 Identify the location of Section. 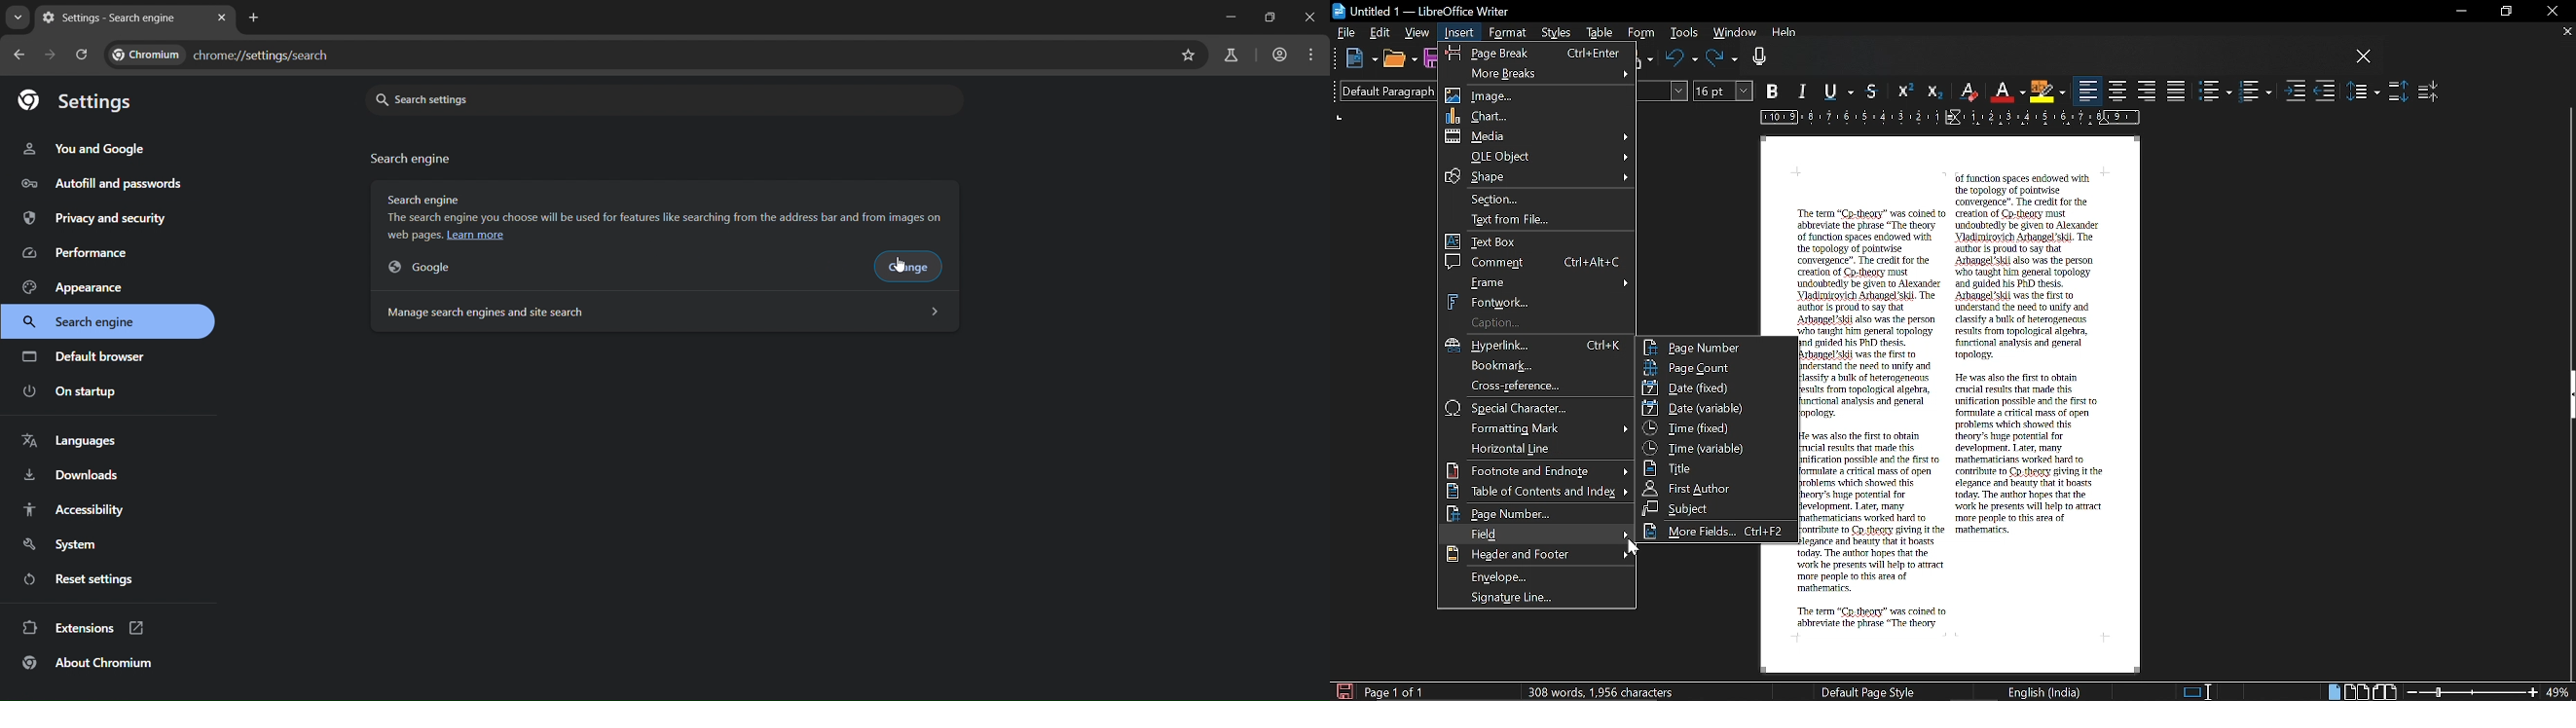
(1540, 198).